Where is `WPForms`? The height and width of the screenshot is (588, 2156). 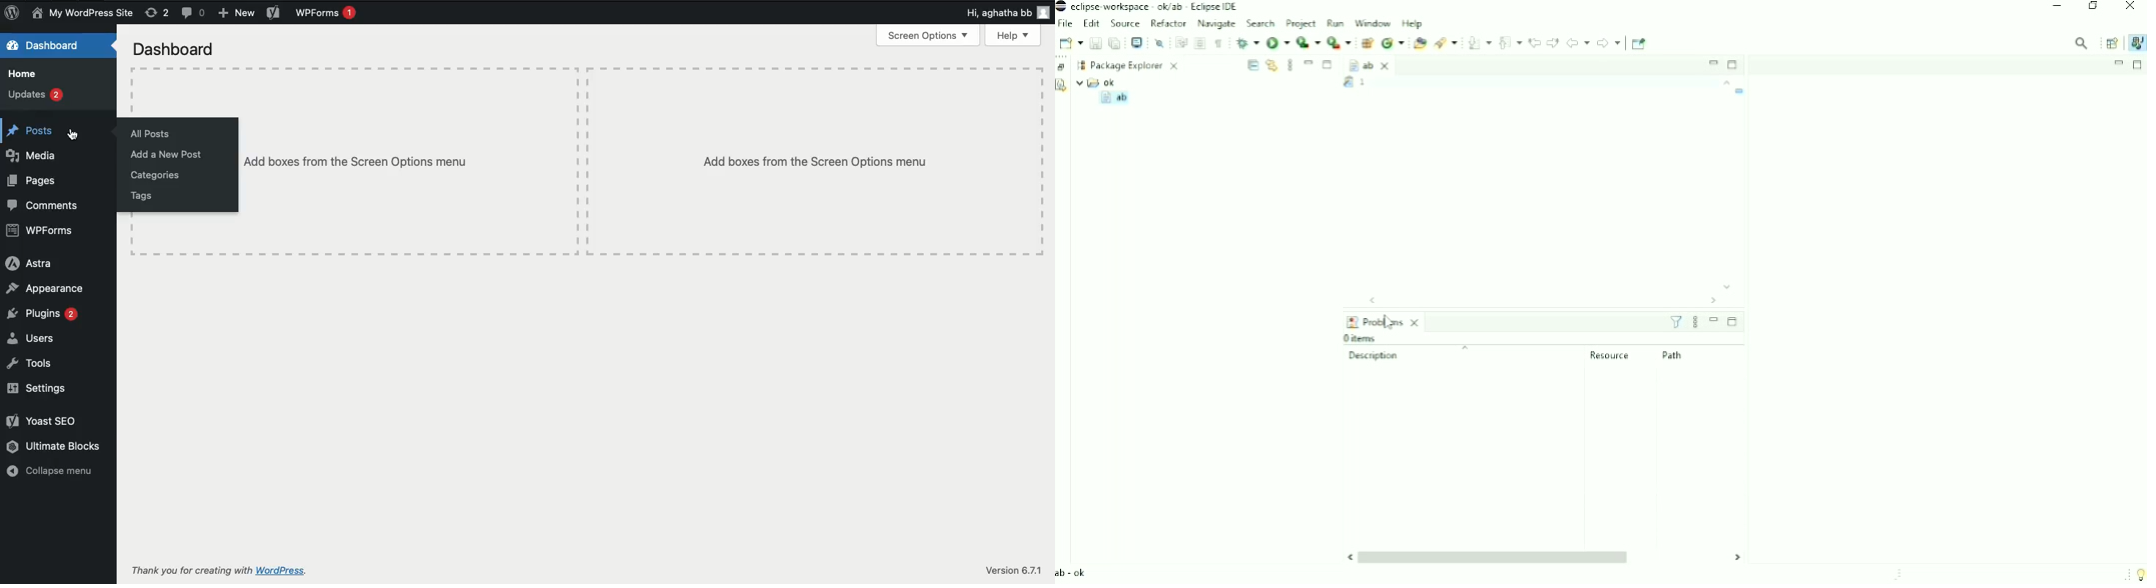 WPForms is located at coordinates (325, 13).